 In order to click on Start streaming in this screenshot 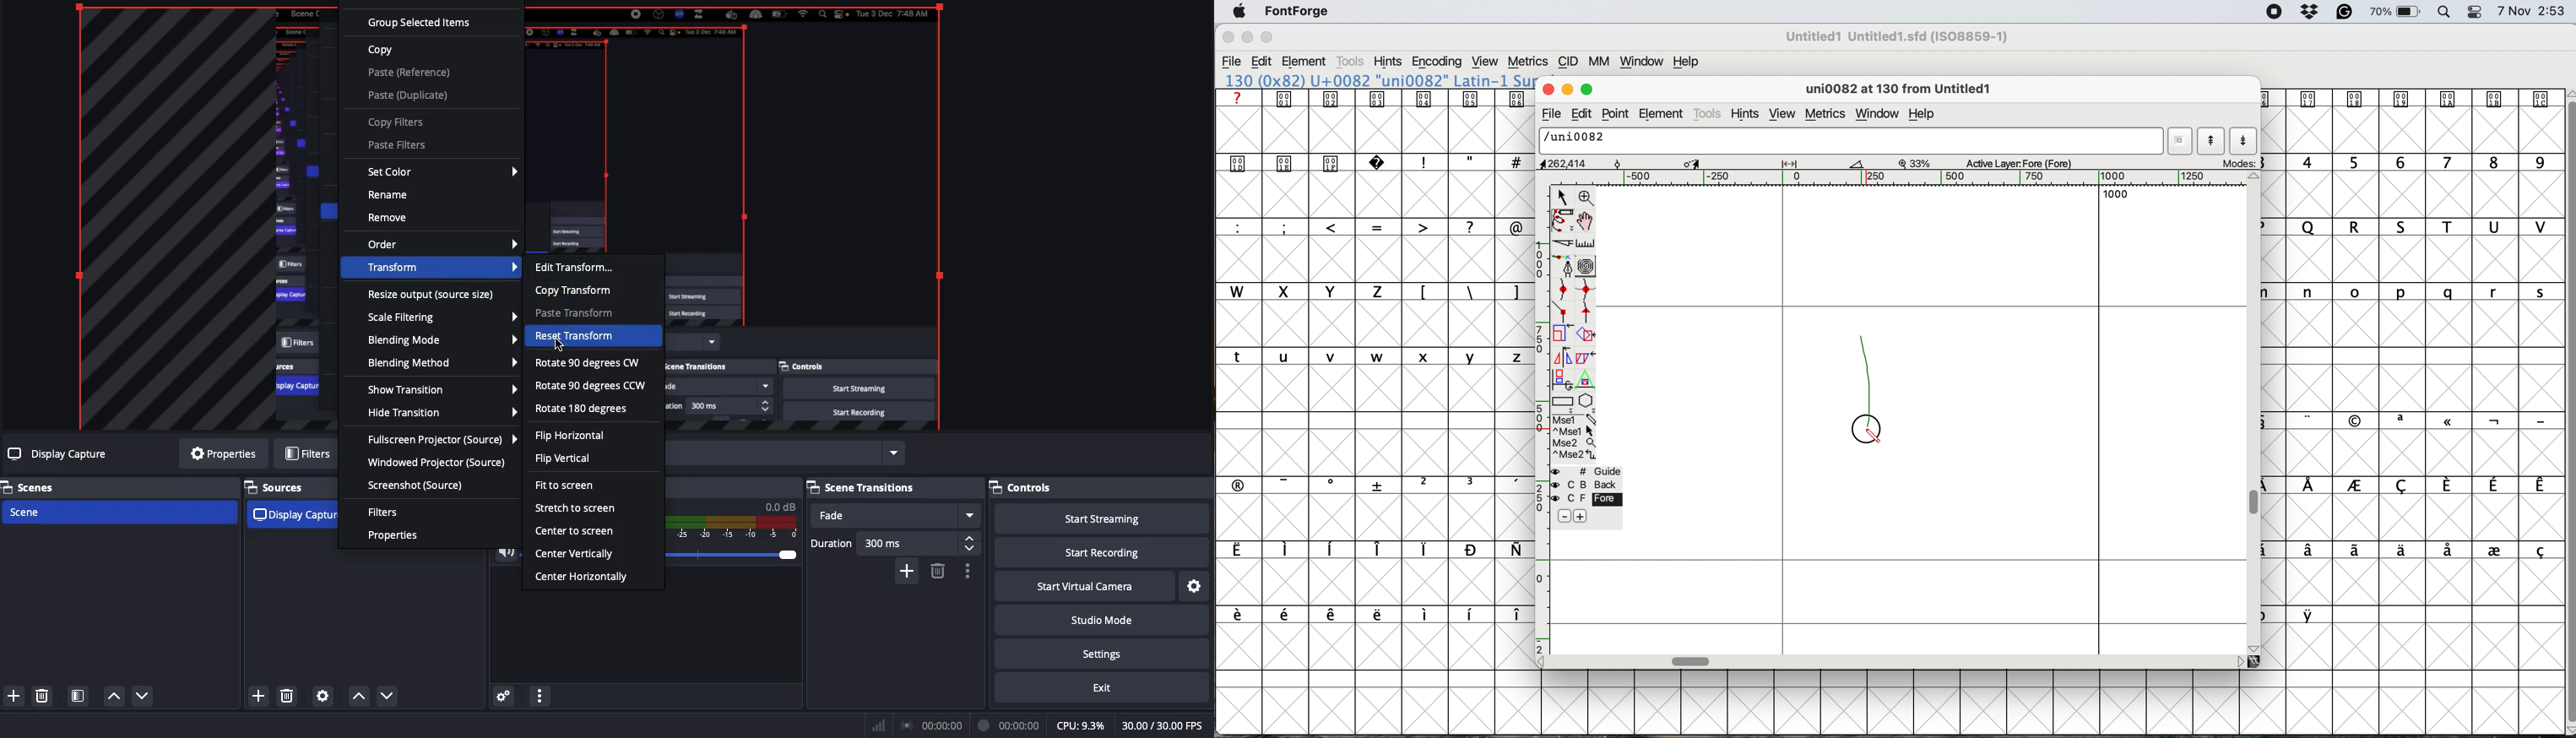, I will do `click(1104, 519)`.